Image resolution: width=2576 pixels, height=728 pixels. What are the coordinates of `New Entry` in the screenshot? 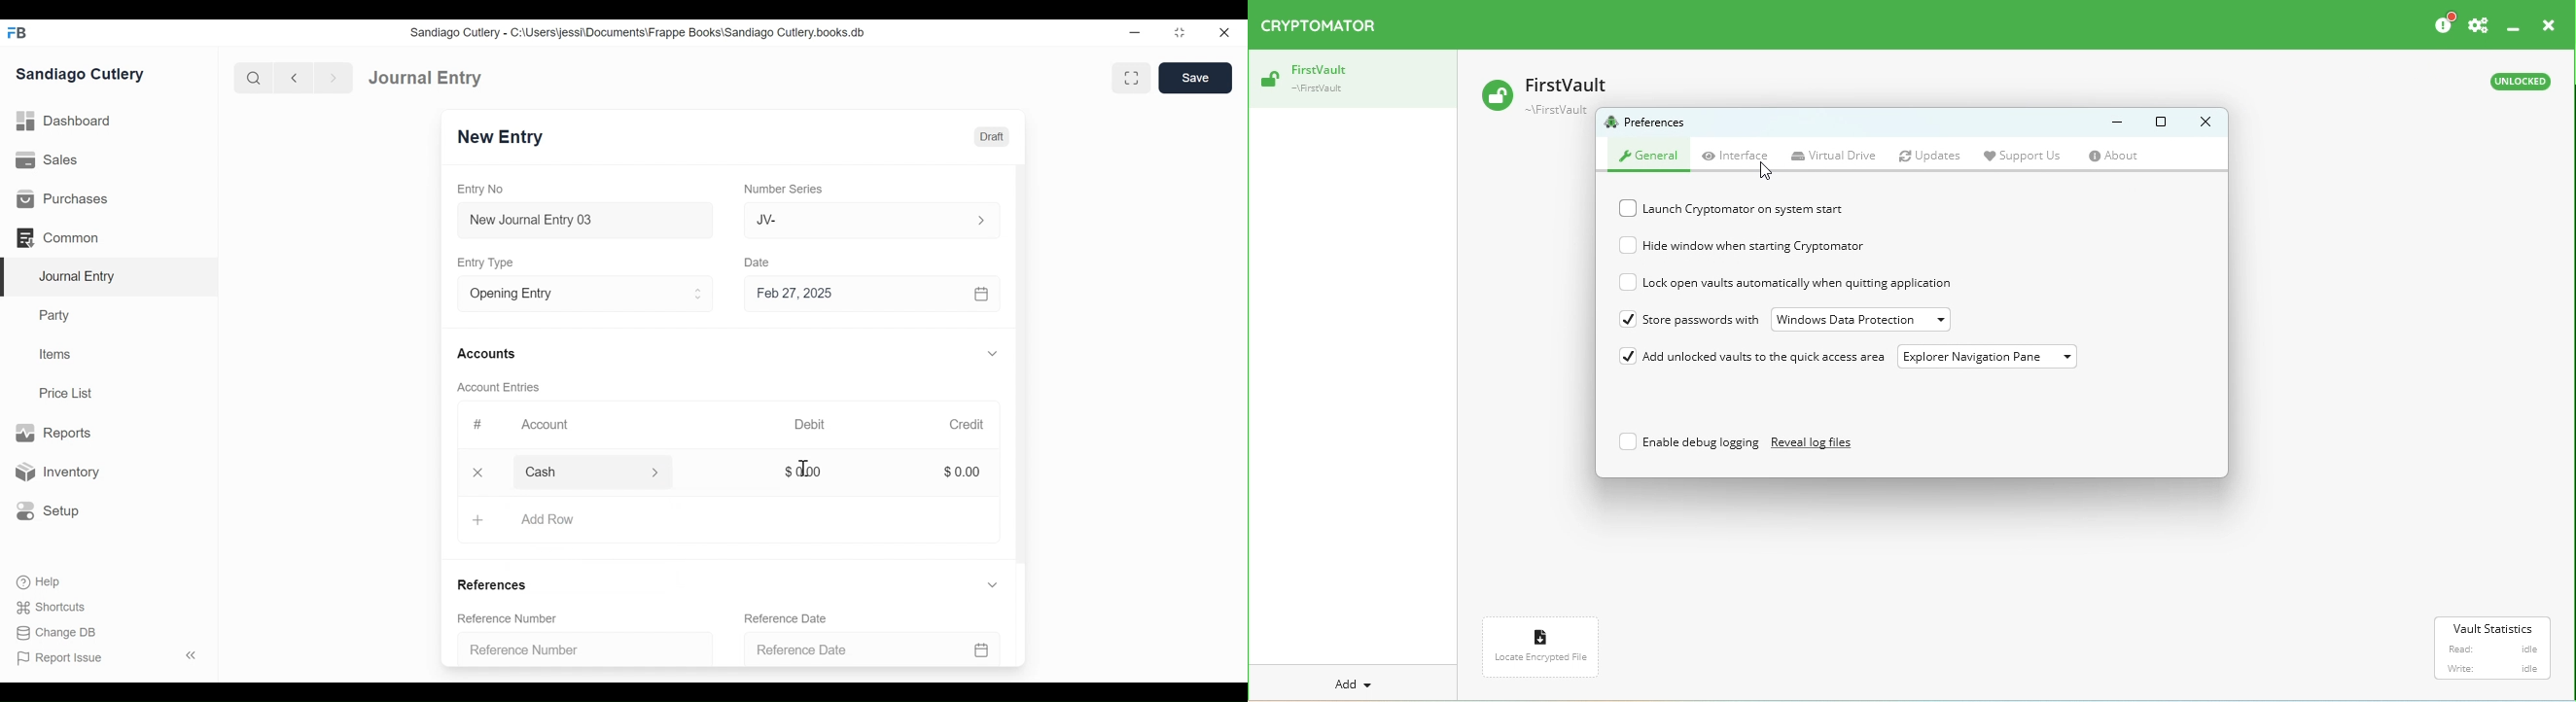 It's located at (501, 138).